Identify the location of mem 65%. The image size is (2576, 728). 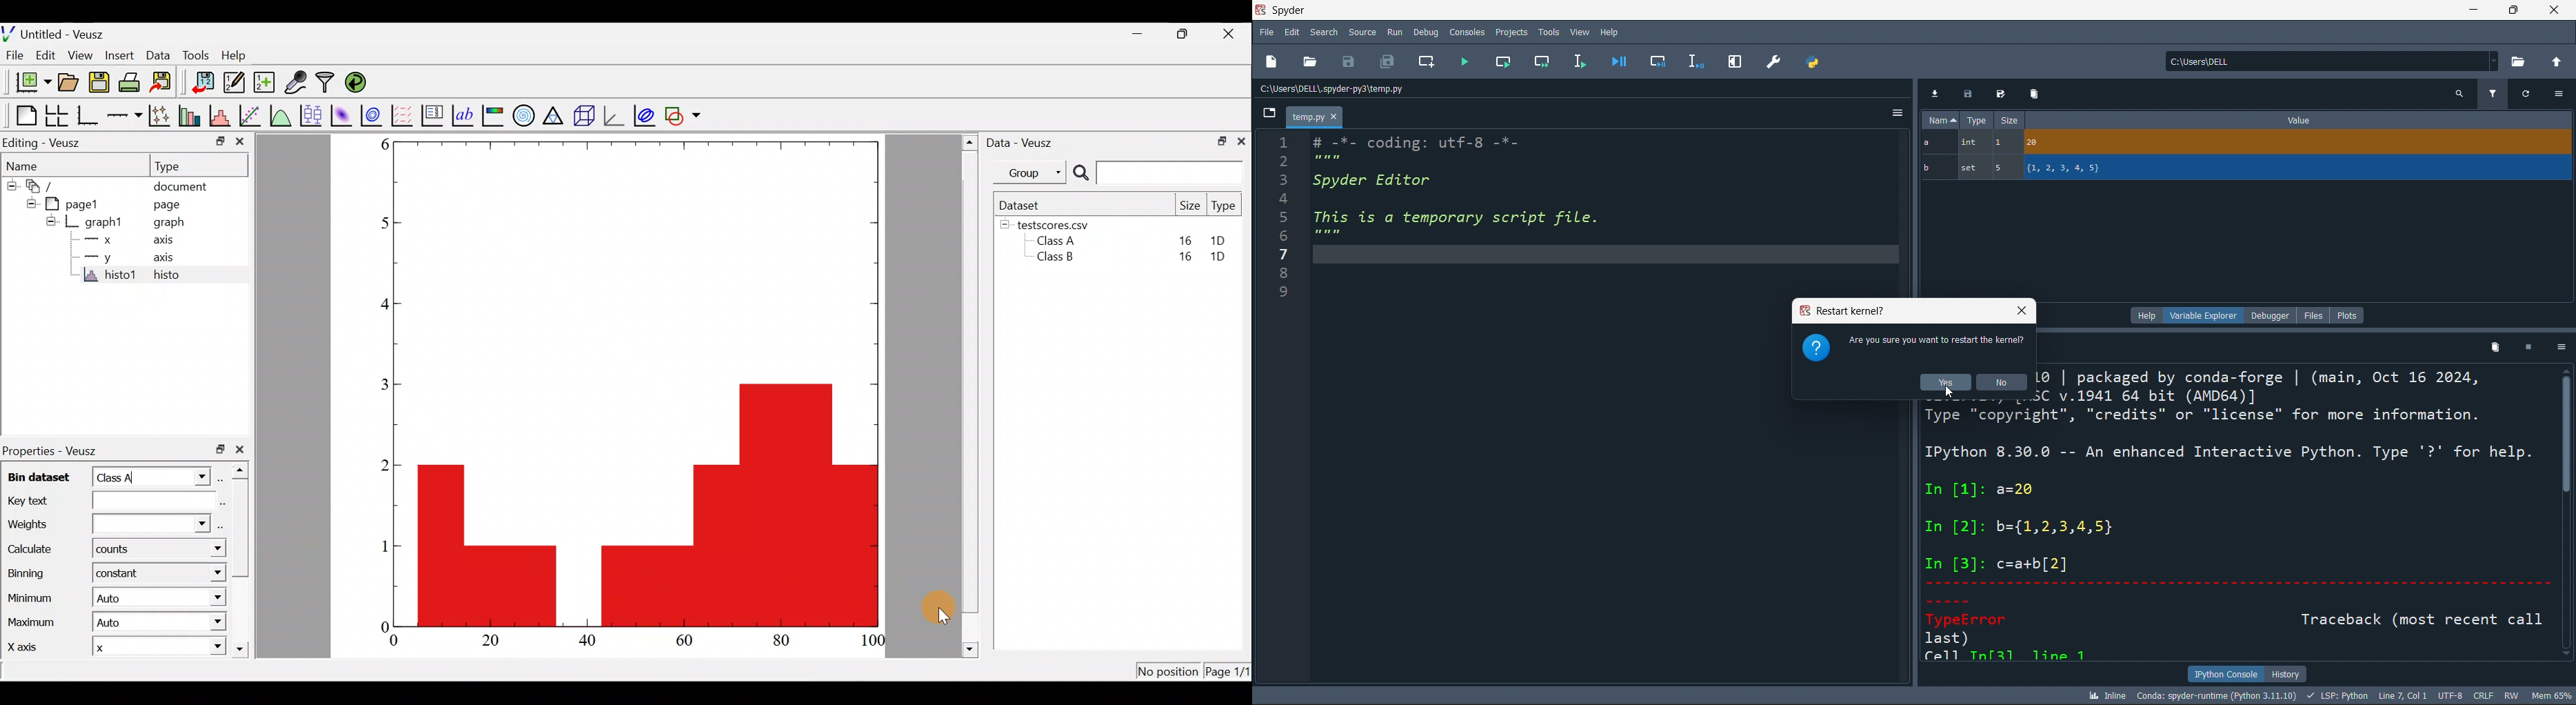
(2553, 695).